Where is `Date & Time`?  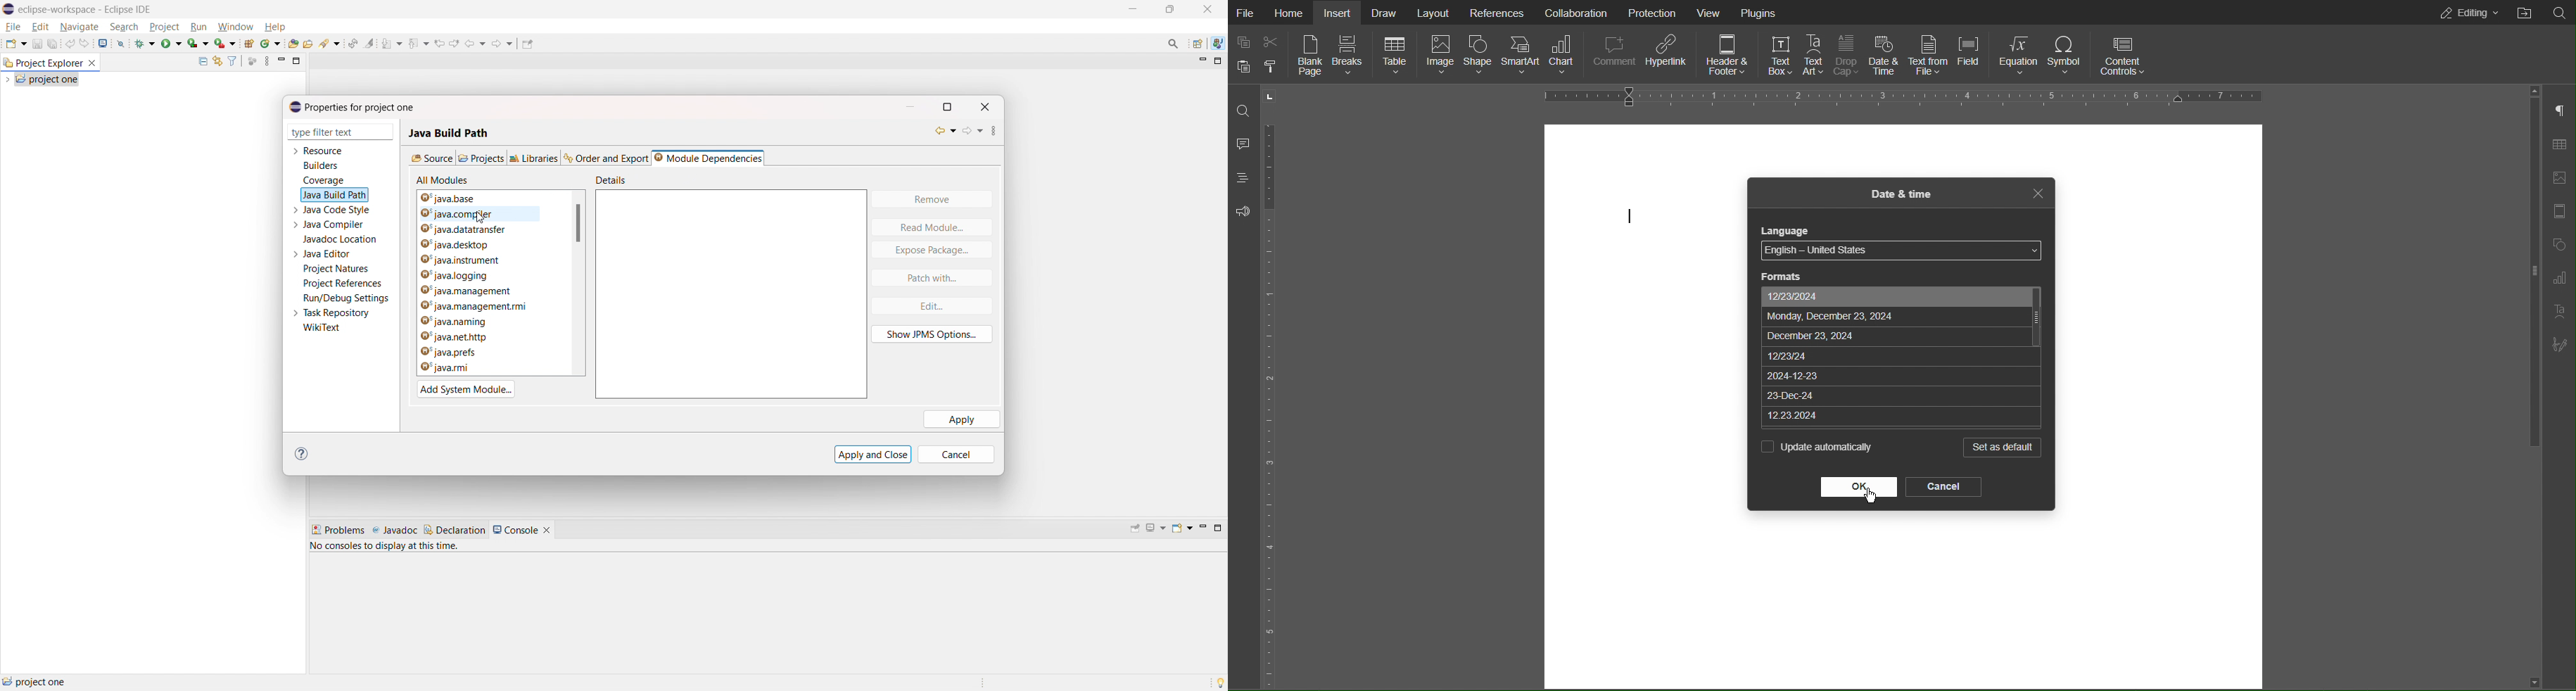
Date & Time is located at coordinates (1901, 195).